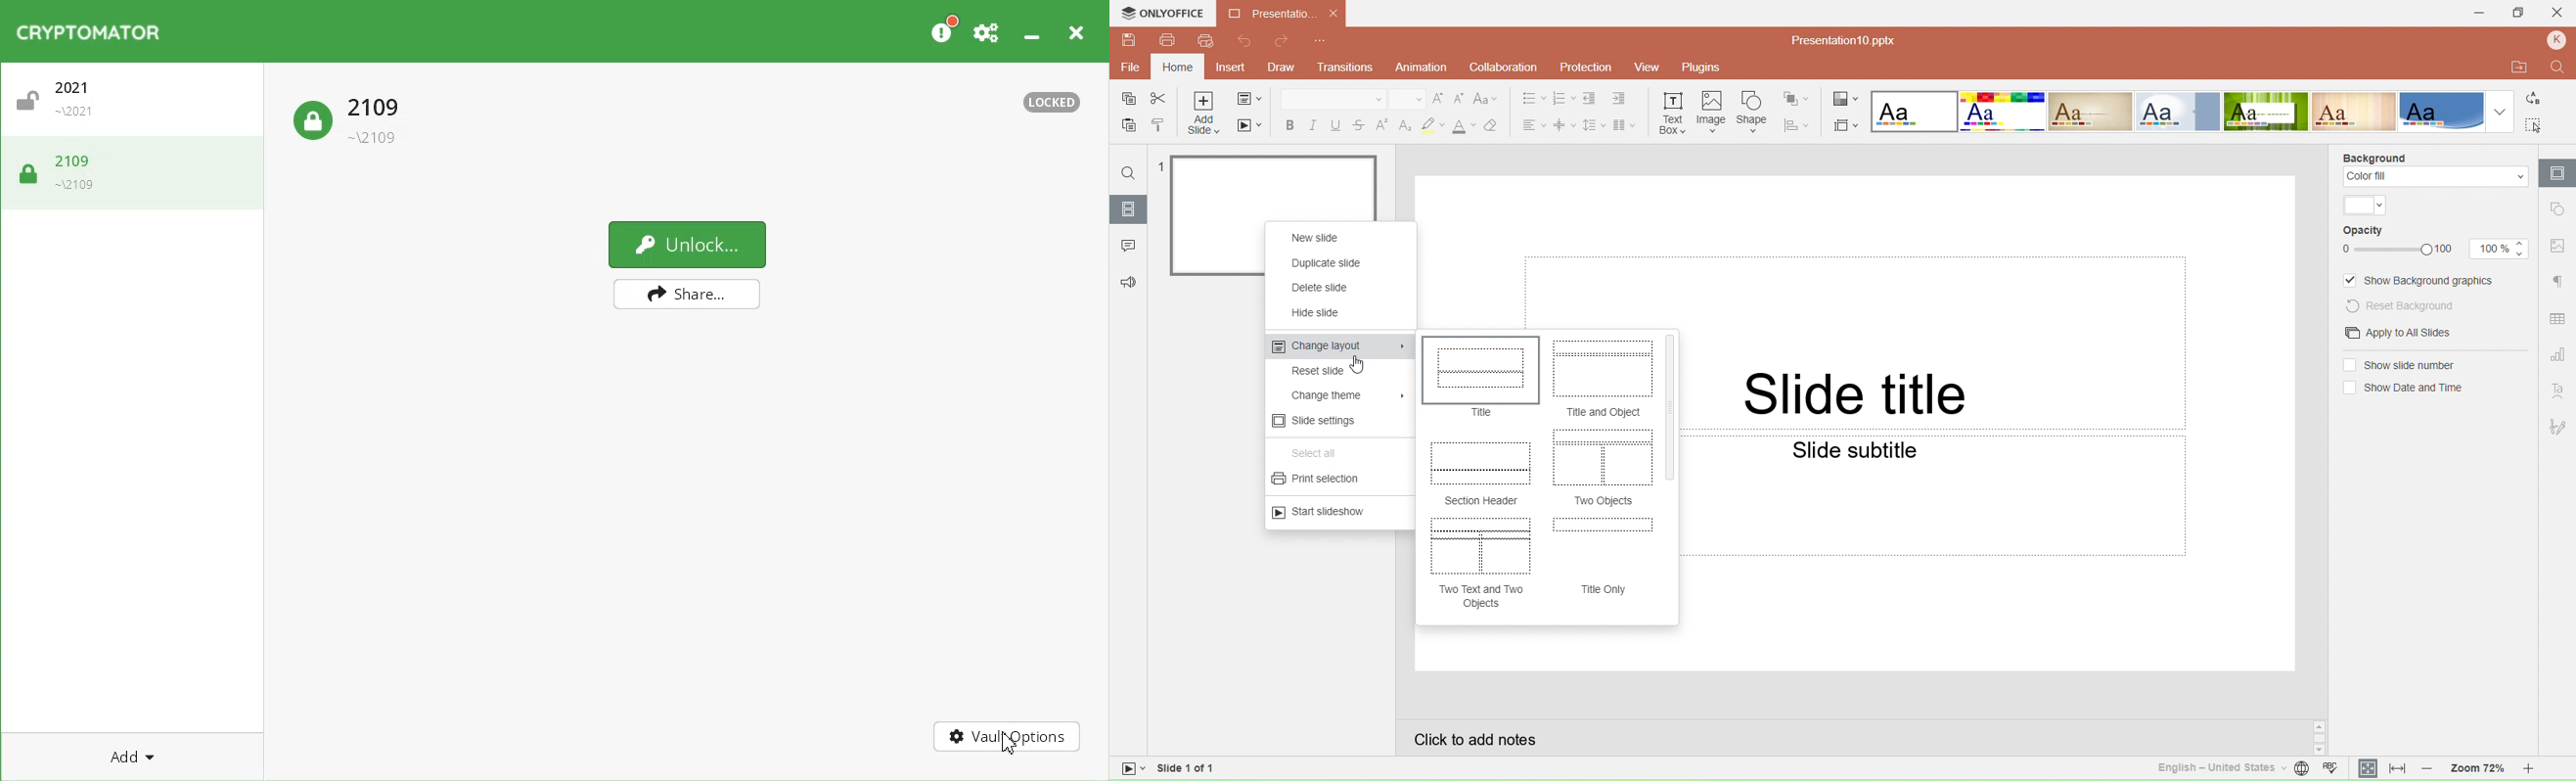 The width and height of the screenshot is (2576, 784). Describe the element at coordinates (2394, 250) in the screenshot. I see `Opacity Slider` at that location.